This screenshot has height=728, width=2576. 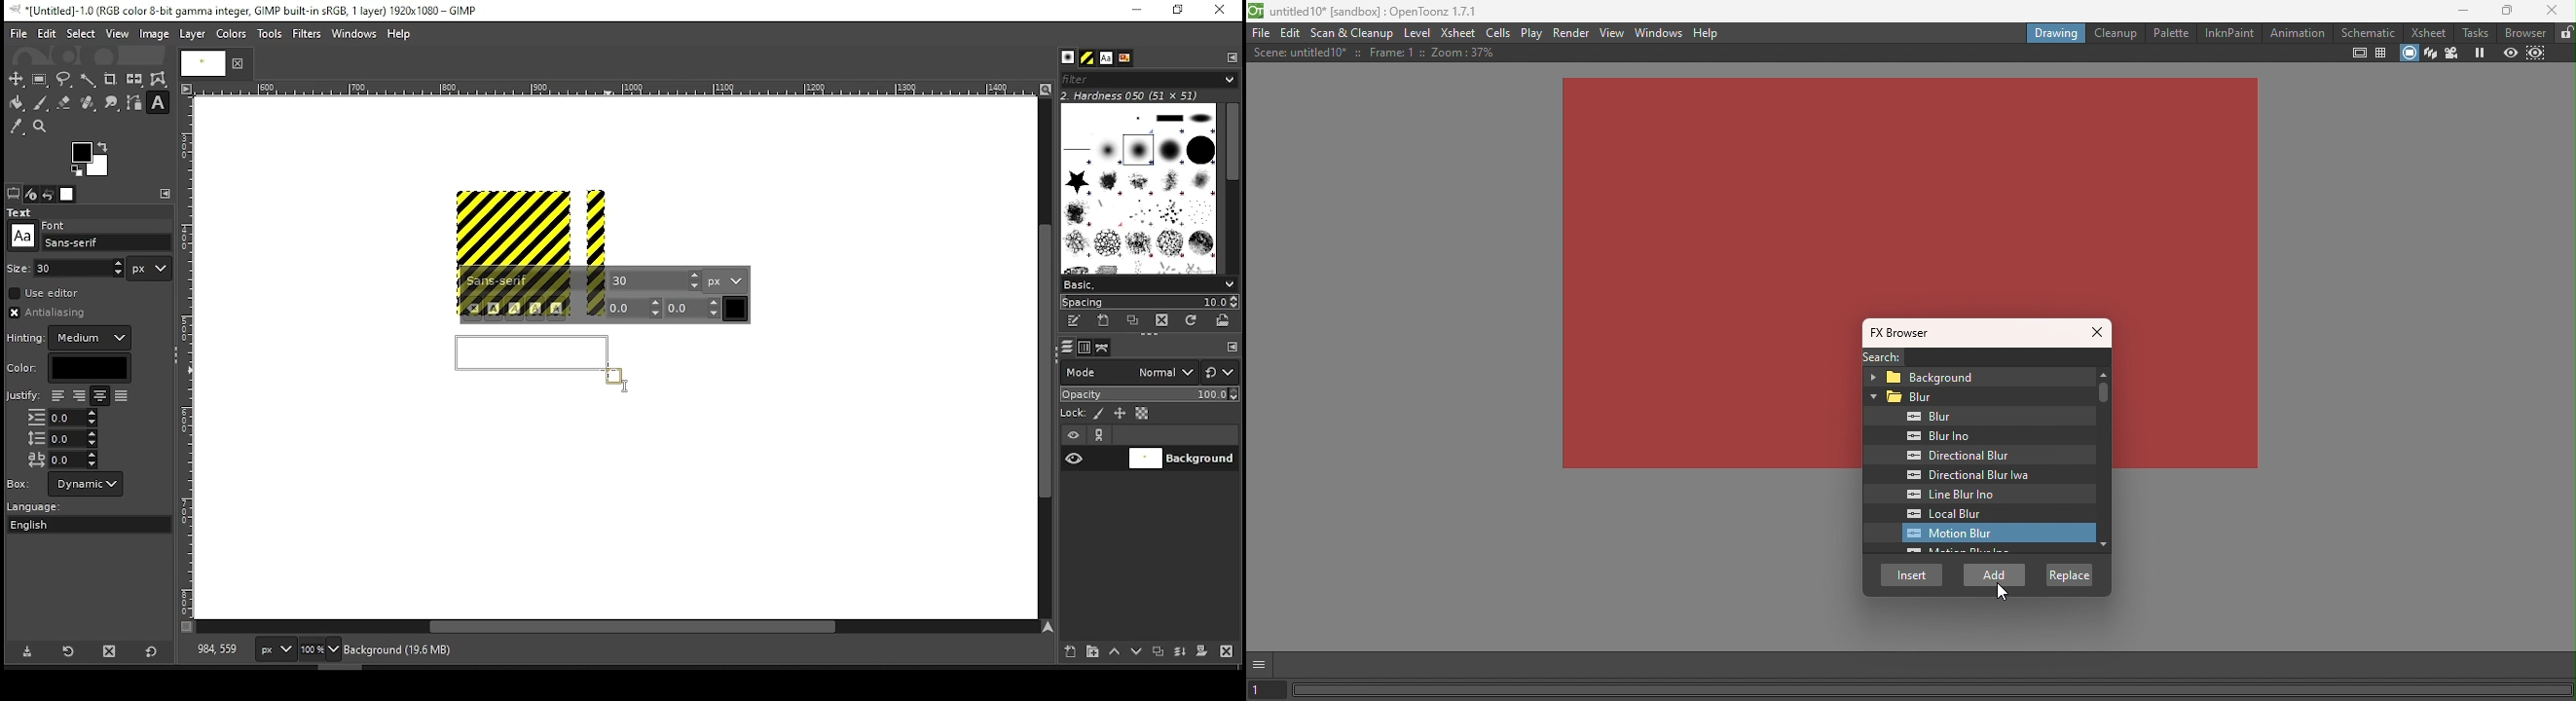 What do you see at coordinates (1962, 475) in the screenshot?
I see `Directional blur Iwa` at bounding box center [1962, 475].